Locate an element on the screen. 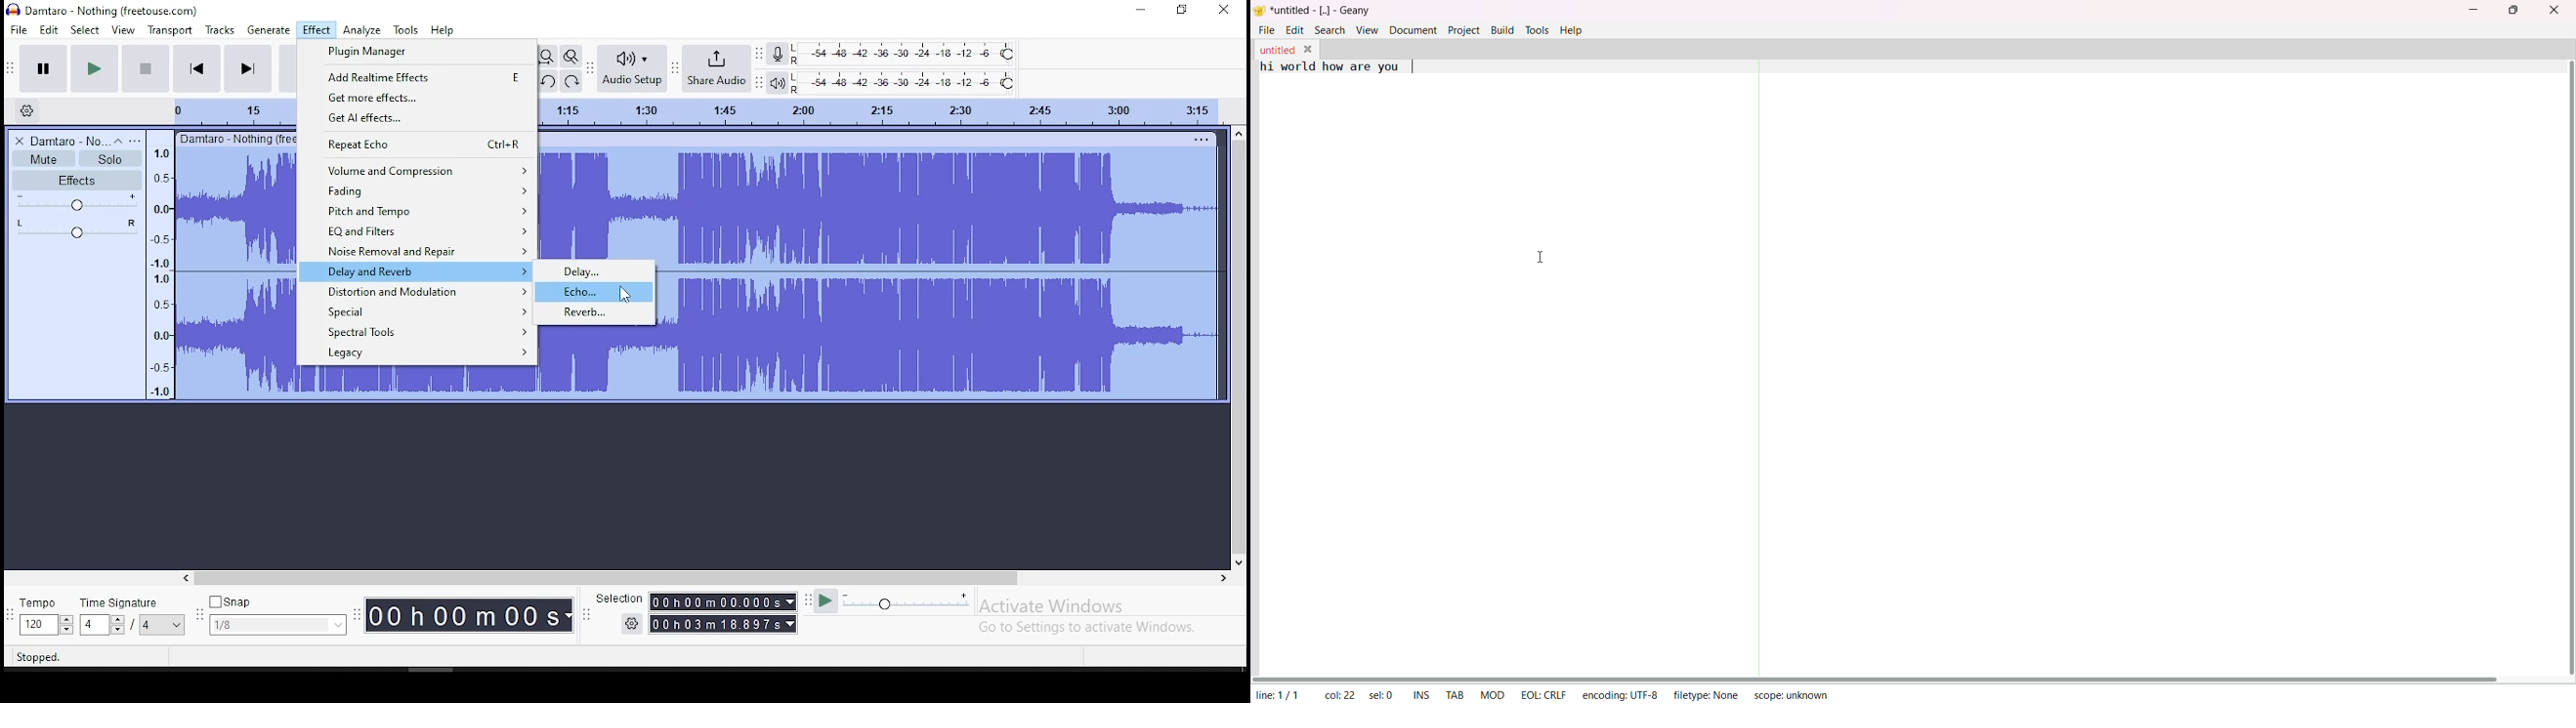  Cursor is located at coordinates (625, 294).